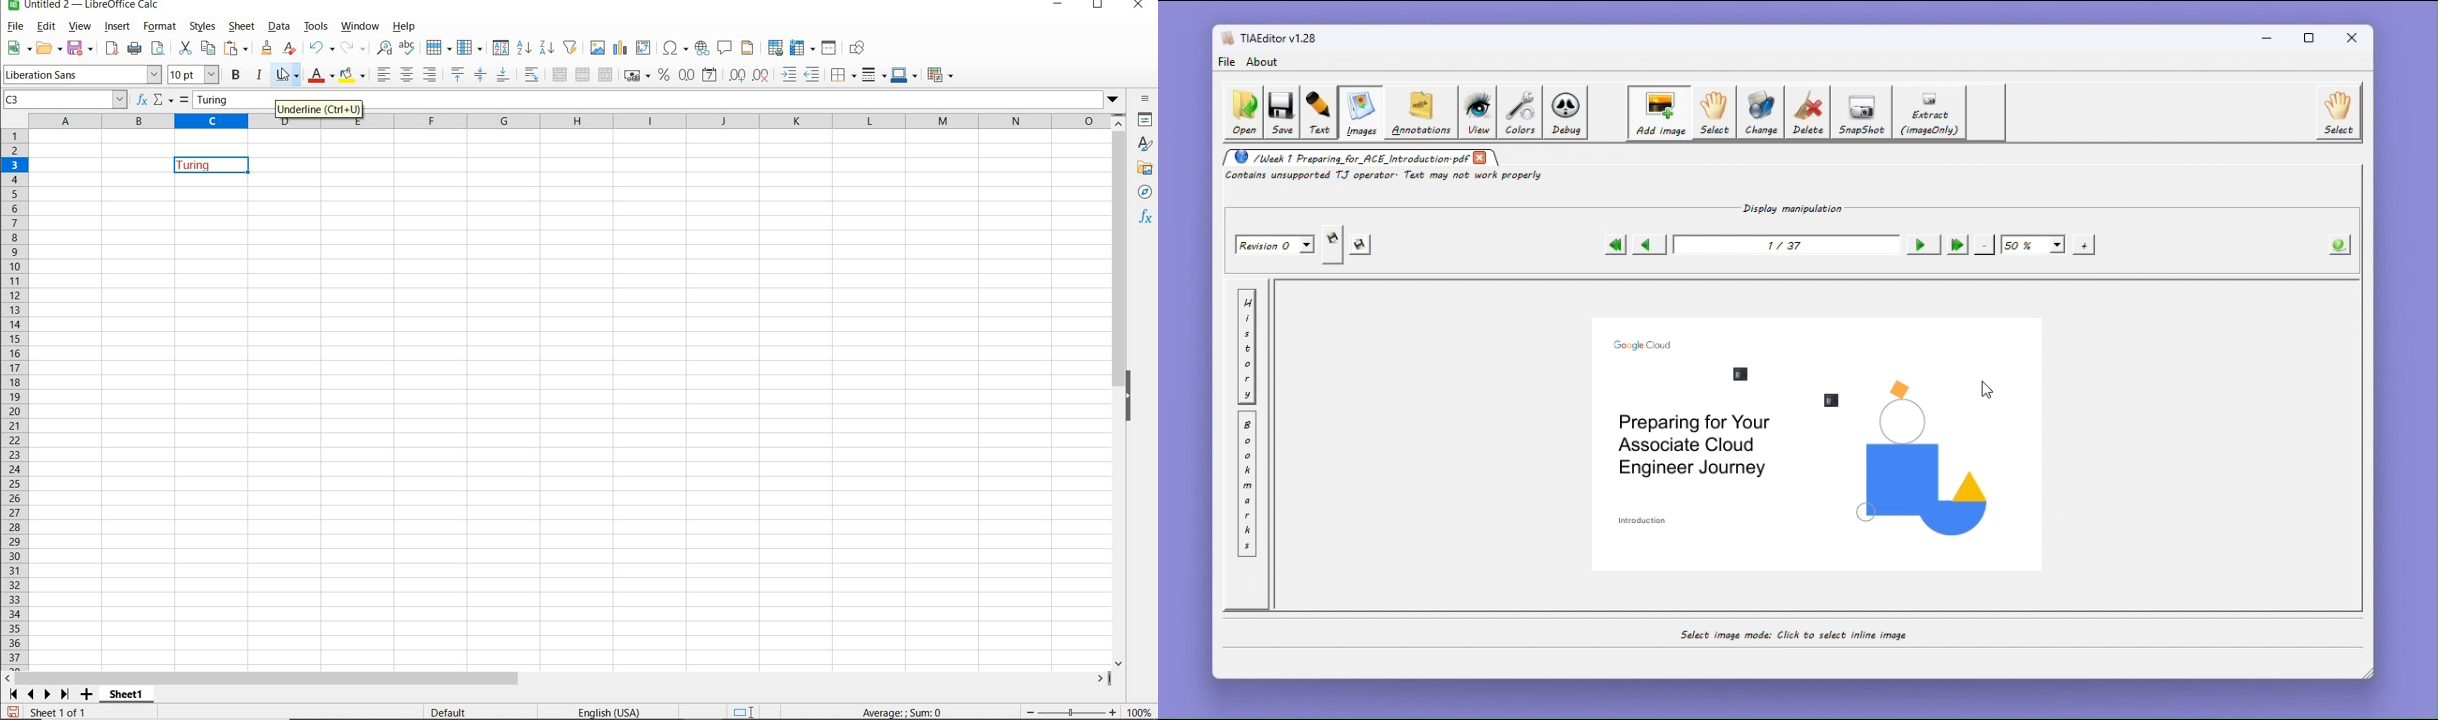  I want to click on SORT ASCENDING, so click(525, 48).